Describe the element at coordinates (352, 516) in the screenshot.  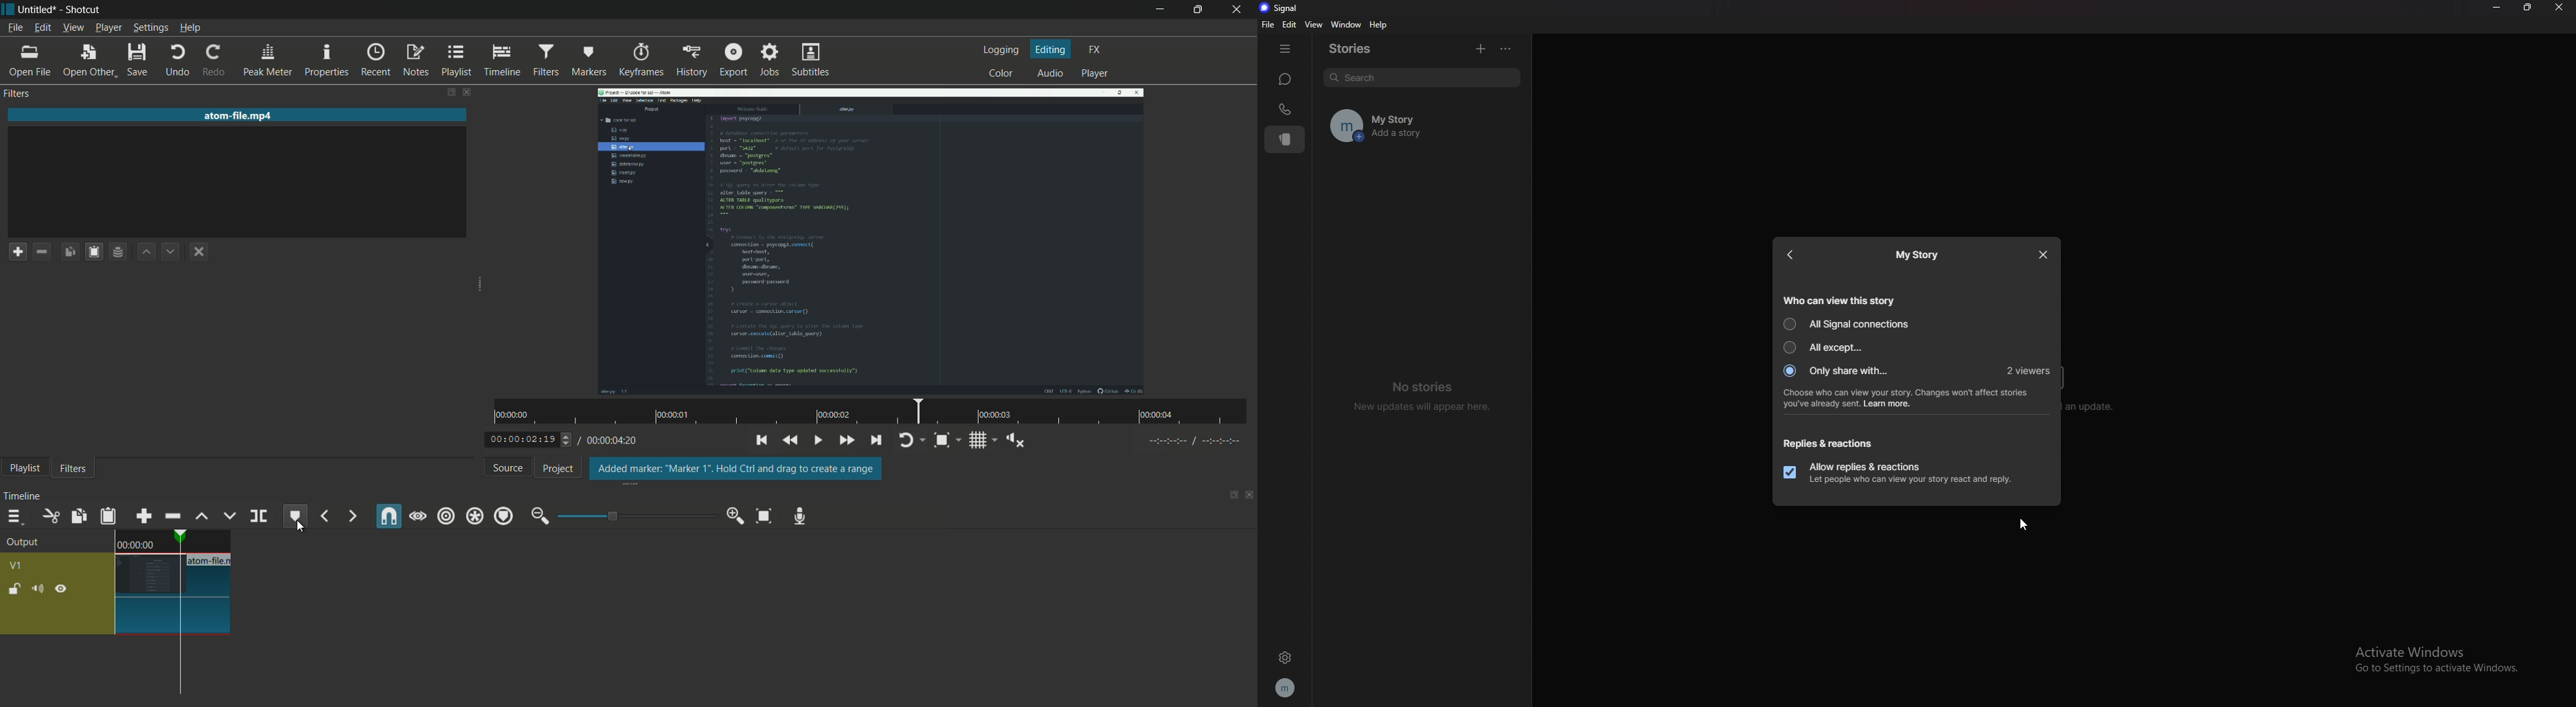
I see `next marker` at that location.